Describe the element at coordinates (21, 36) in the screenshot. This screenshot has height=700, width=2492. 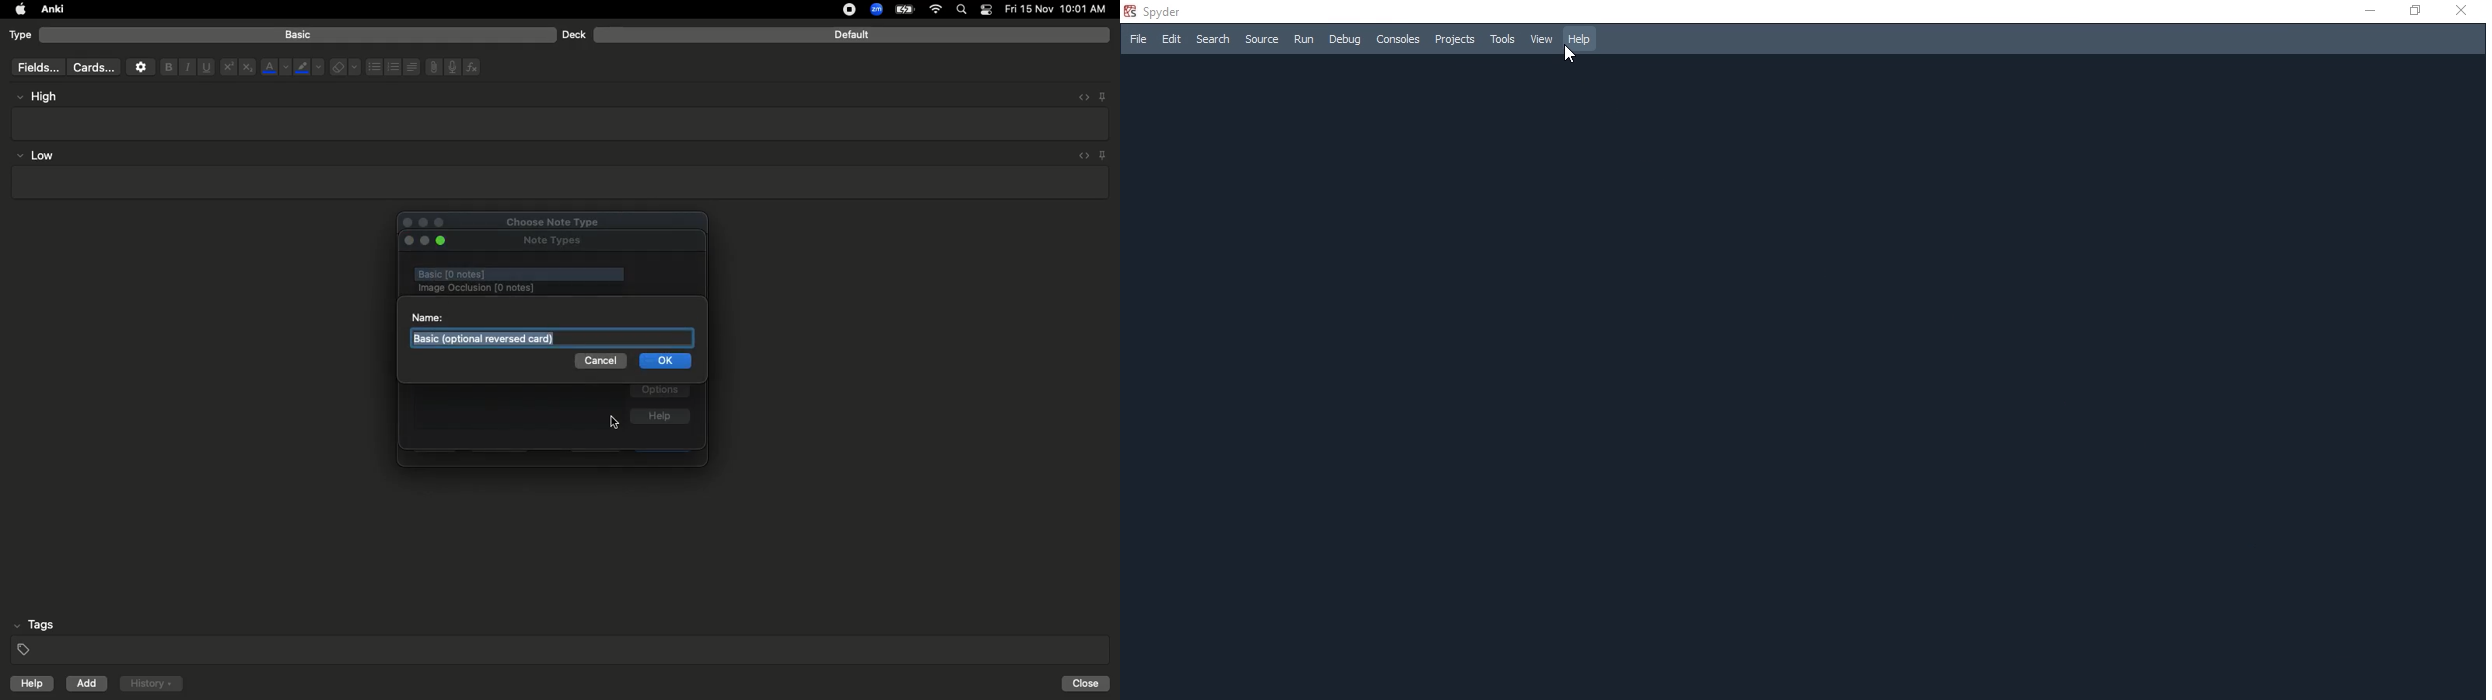
I see `Type` at that location.